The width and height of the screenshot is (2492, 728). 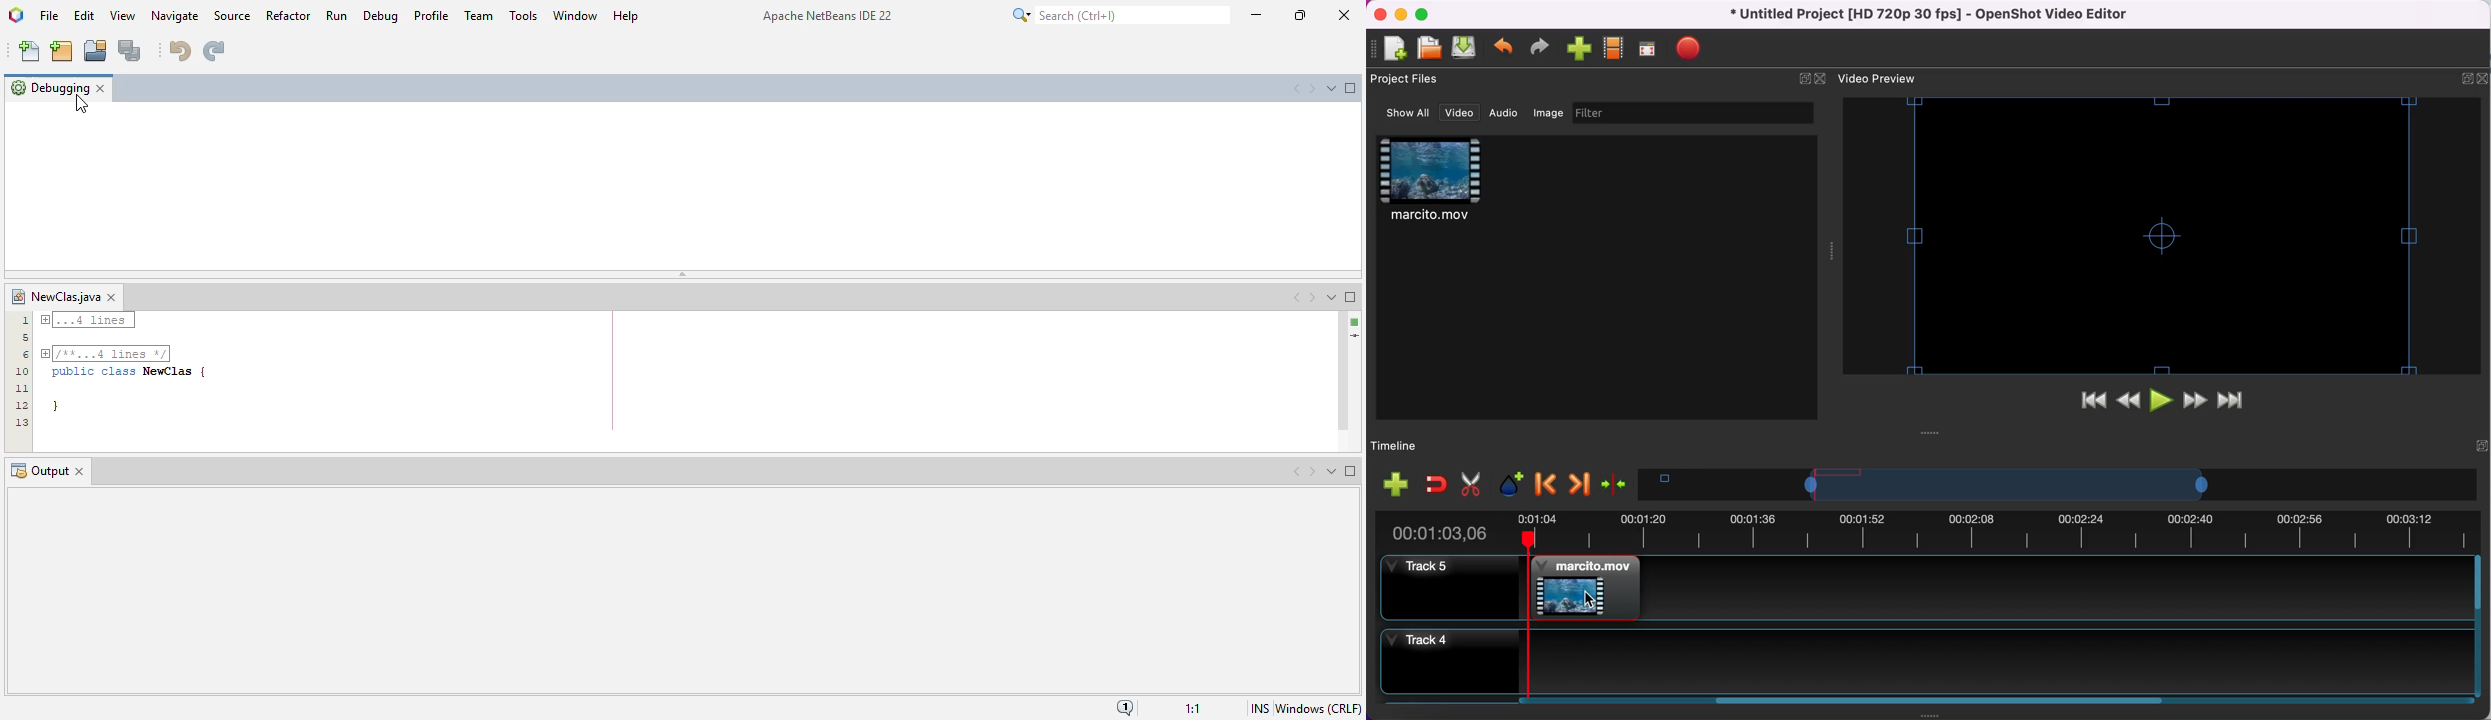 What do you see at coordinates (2230, 401) in the screenshot?
I see `jump to end` at bounding box center [2230, 401].